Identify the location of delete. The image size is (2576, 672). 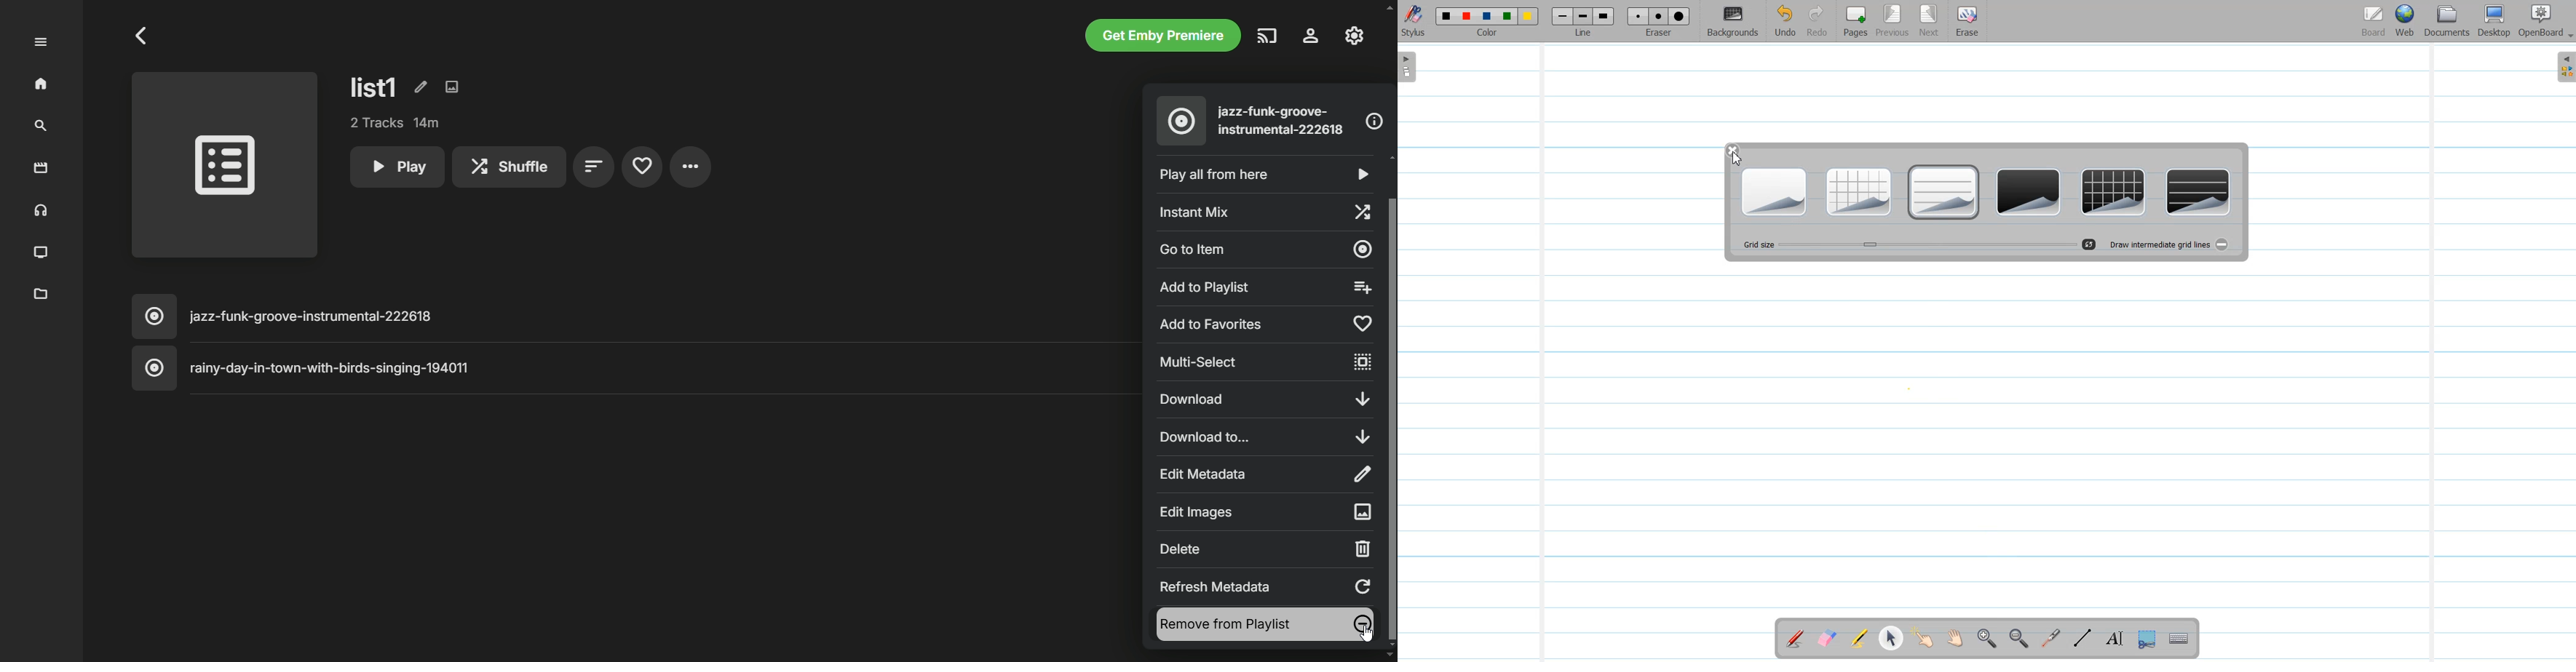
(1265, 549).